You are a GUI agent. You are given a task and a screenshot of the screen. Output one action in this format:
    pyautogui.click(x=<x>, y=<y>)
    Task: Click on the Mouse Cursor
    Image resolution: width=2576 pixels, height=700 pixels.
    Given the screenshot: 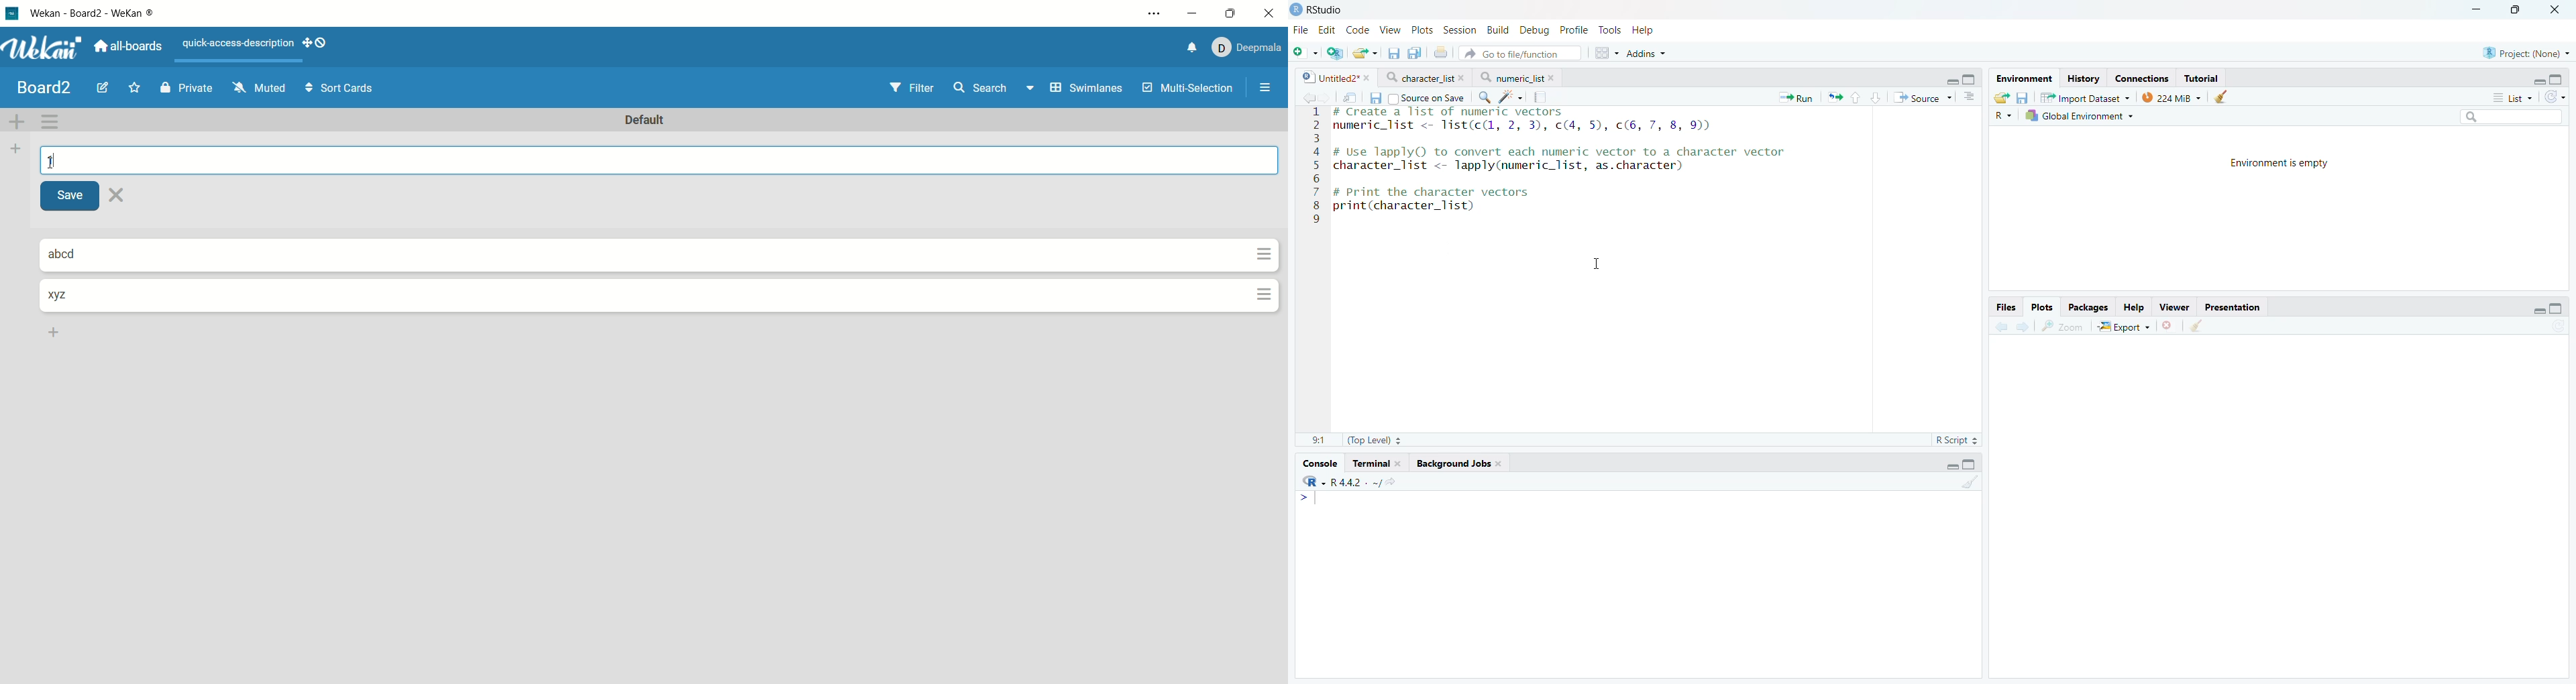 What is the action you would take?
    pyautogui.click(x=1598, y=264)
    